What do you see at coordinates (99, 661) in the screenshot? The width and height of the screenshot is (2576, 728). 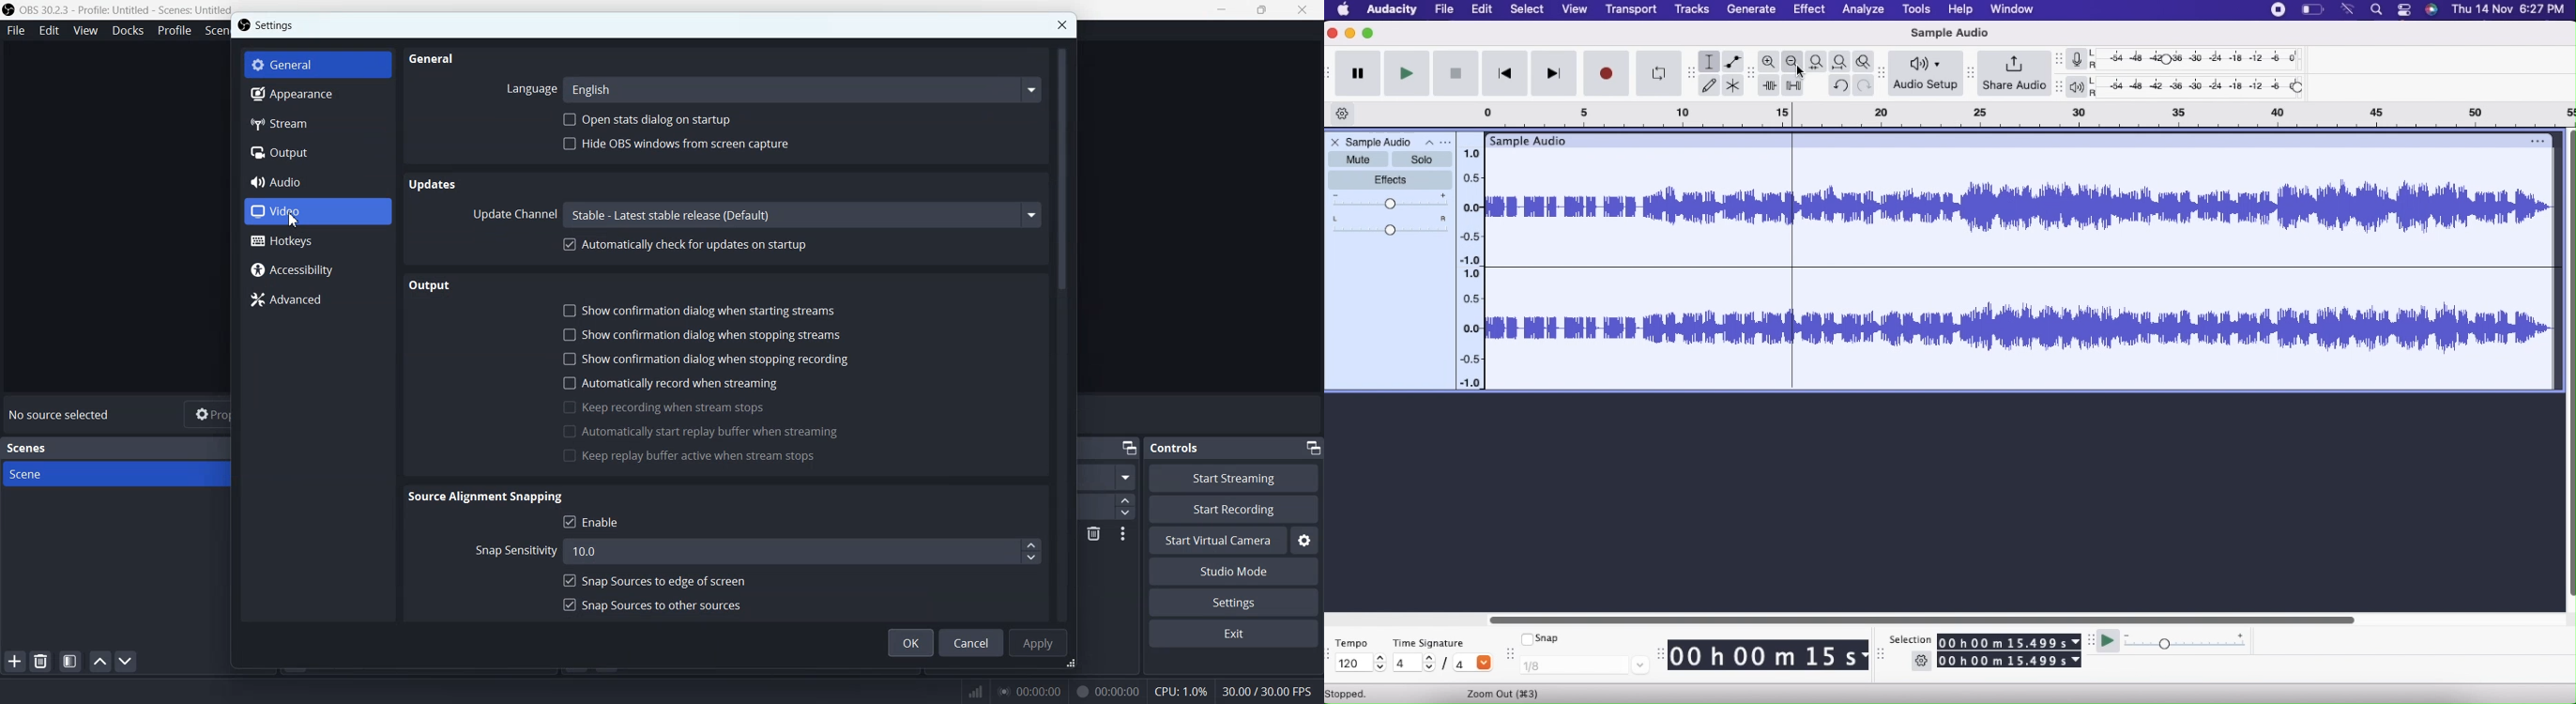 I see `Move scene up` at bounding box center [99, 661].